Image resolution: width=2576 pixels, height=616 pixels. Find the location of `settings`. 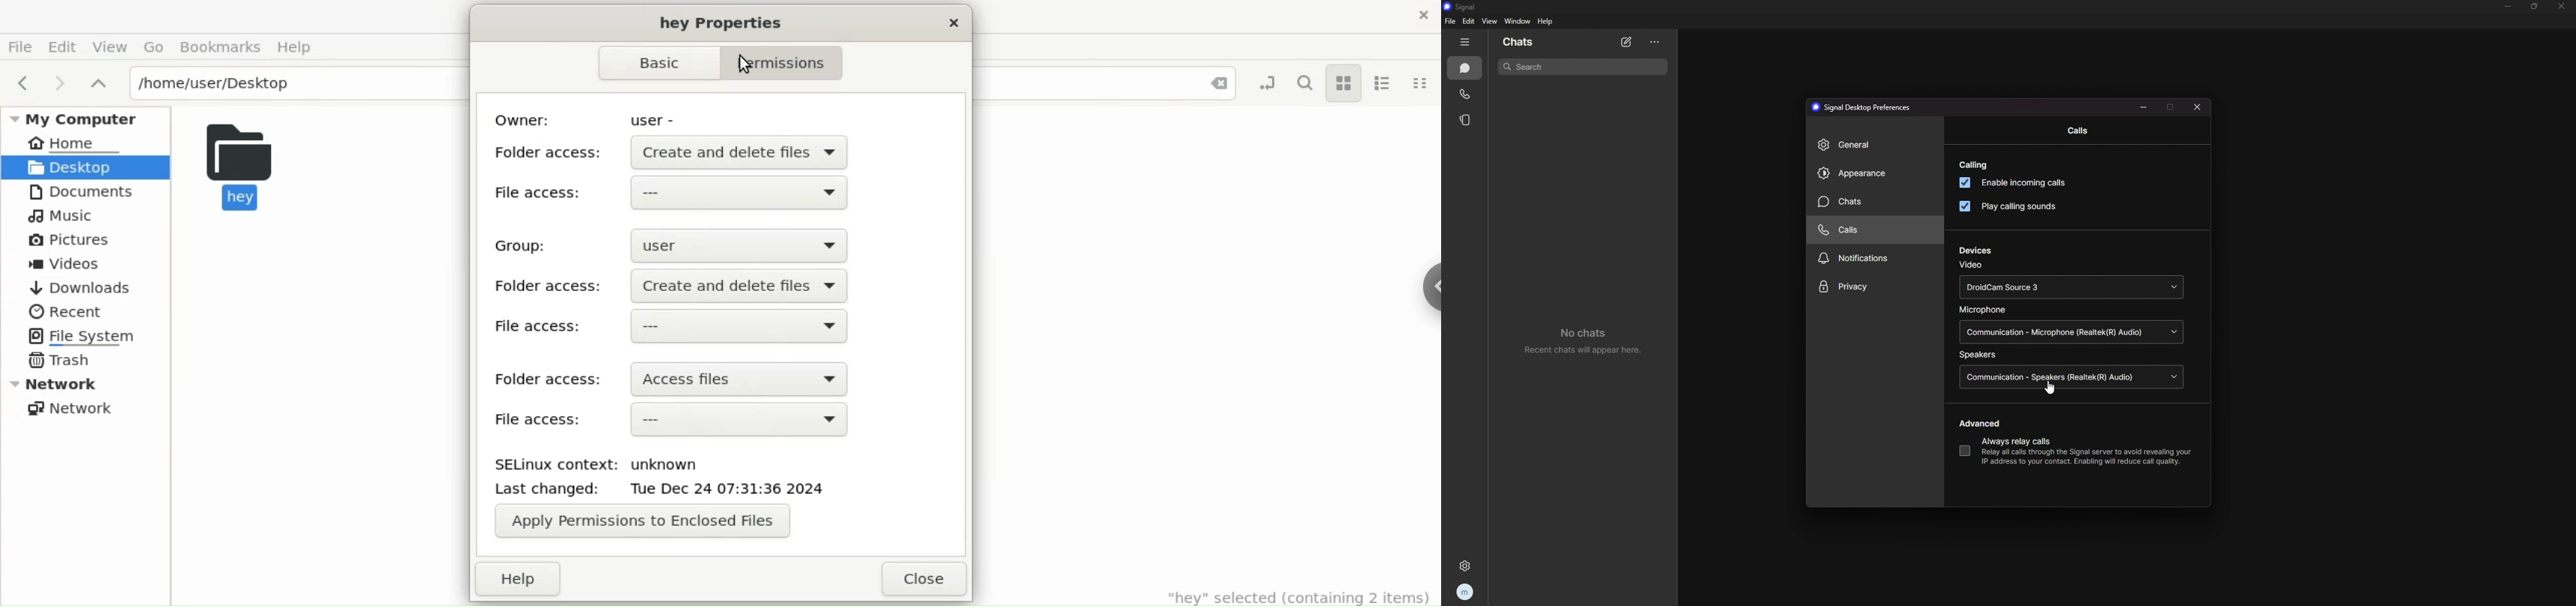

settings is located at coordinates (1467, 566).